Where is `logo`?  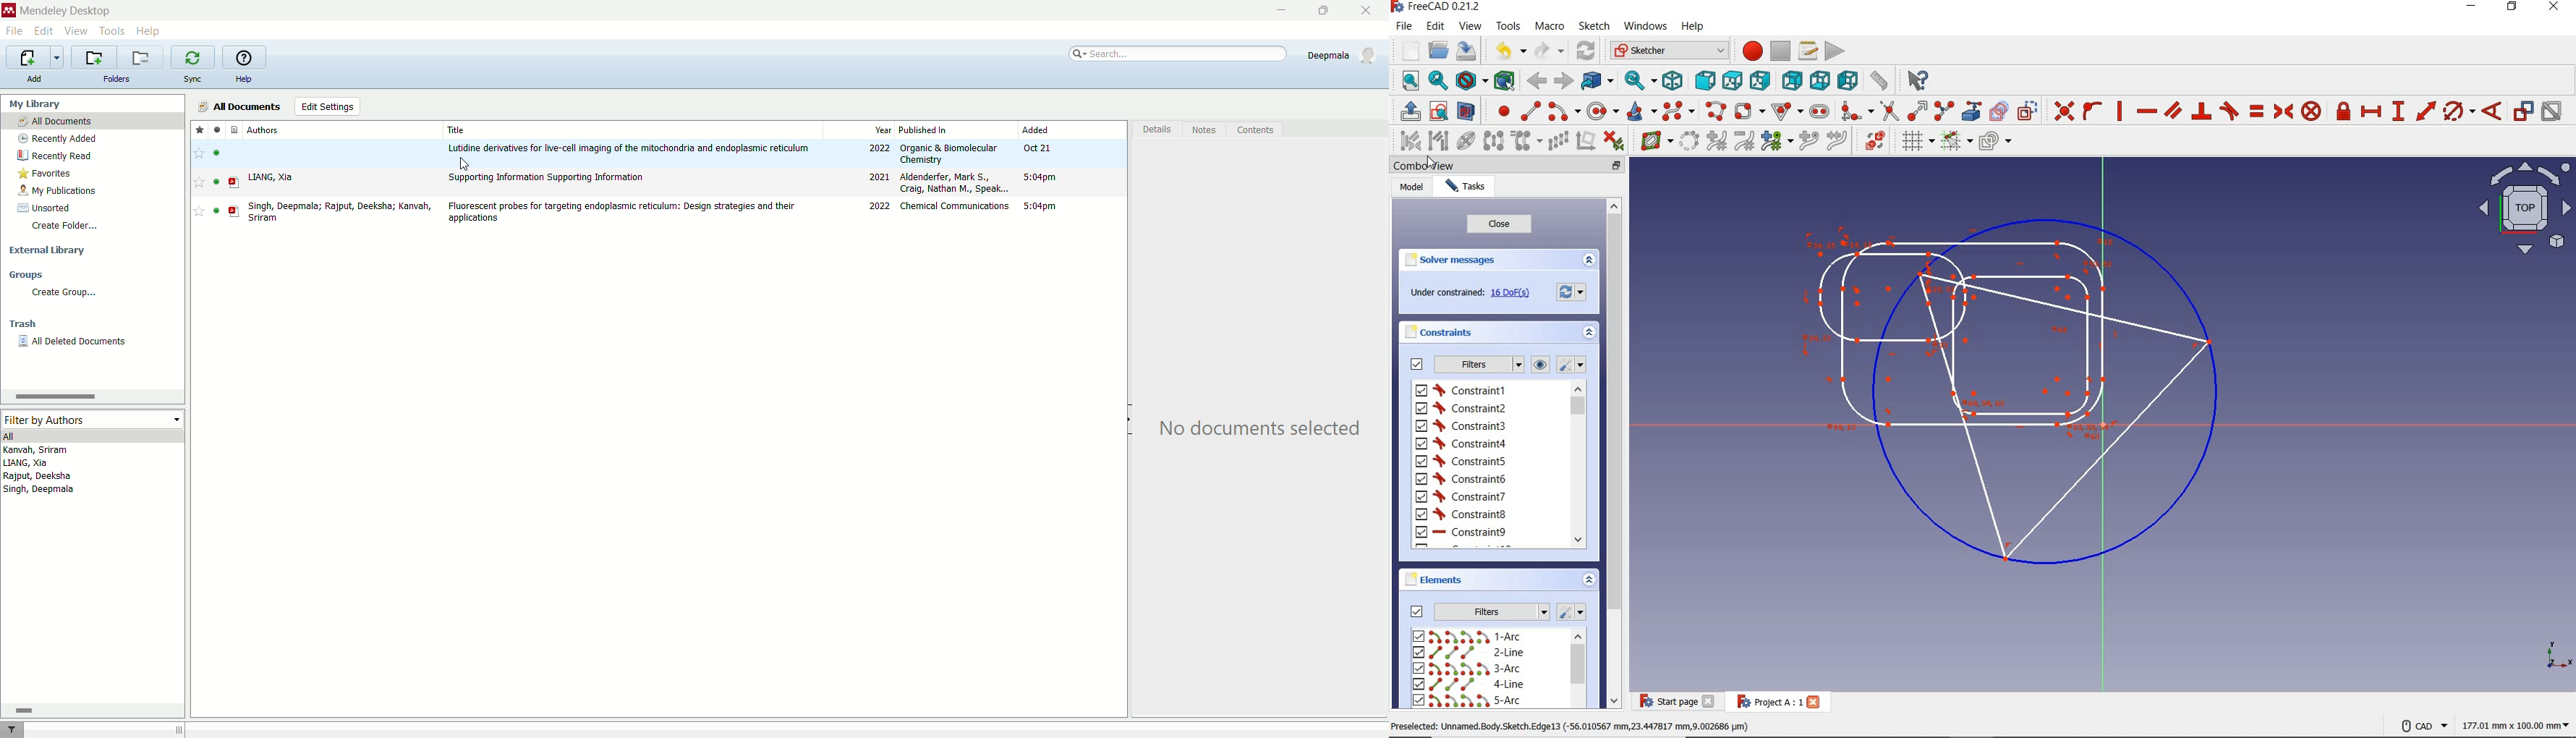
logo is located at coordinates (9, 11).